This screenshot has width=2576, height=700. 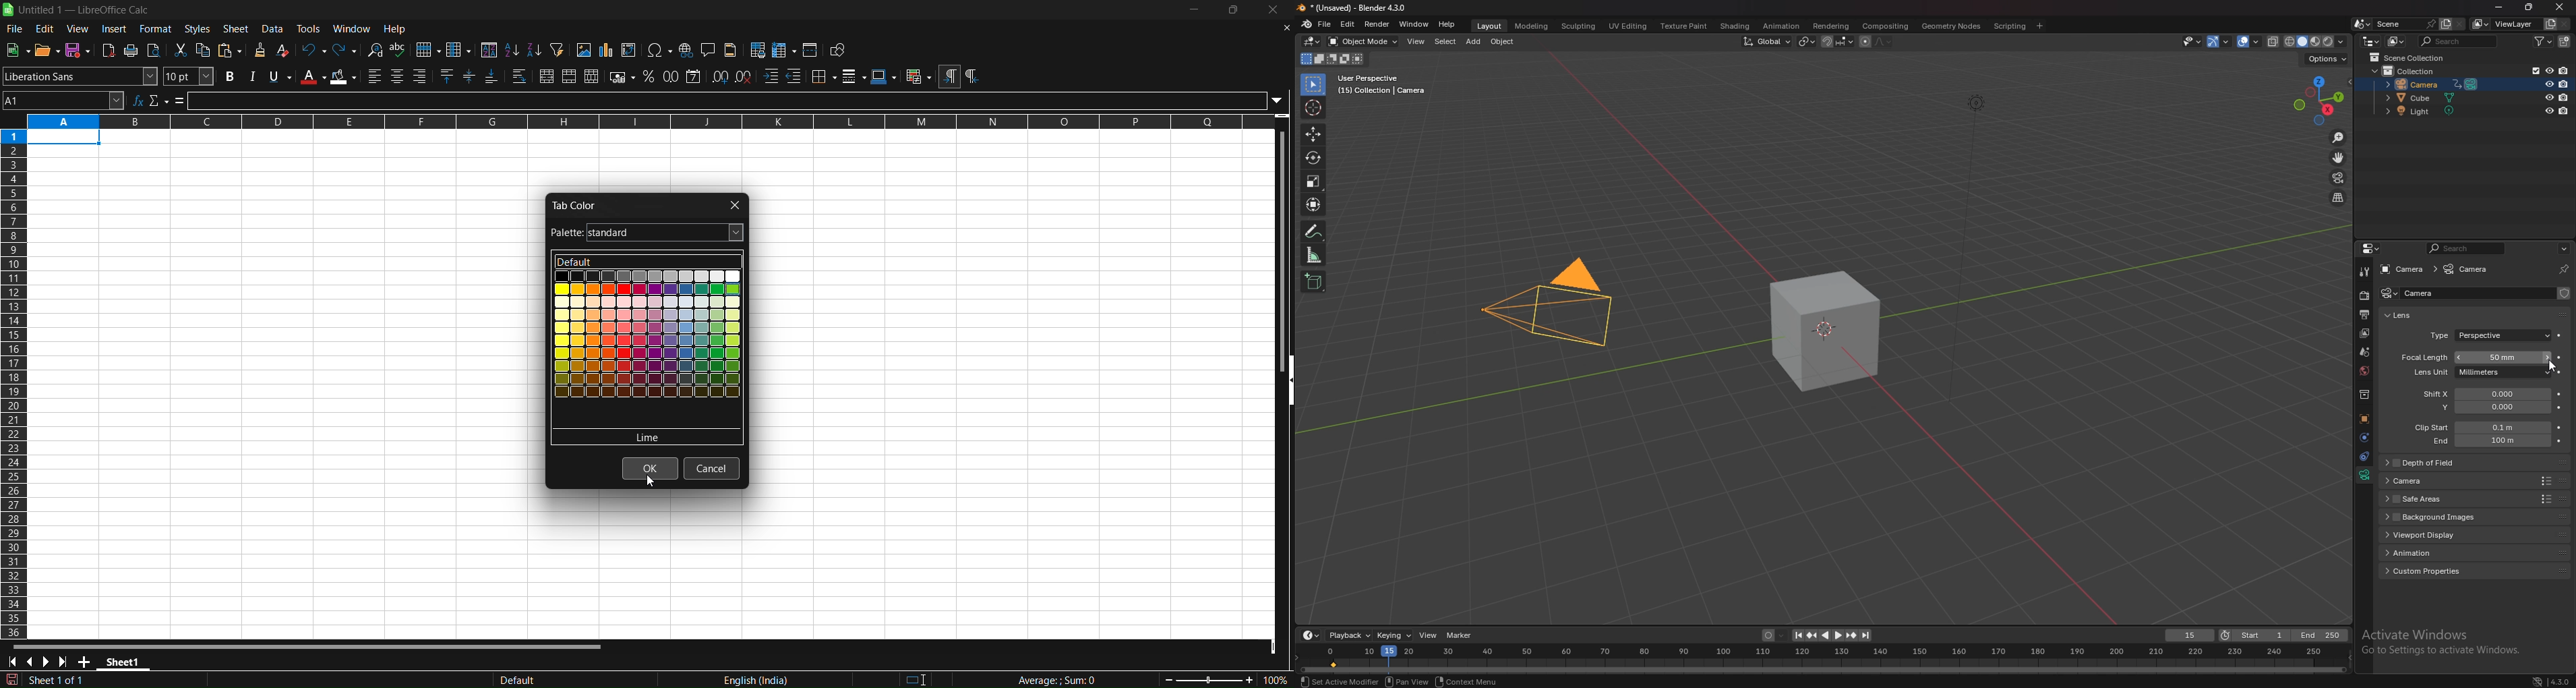 What do you see at coordinates (2548, 71) in the screenshot?
I see `hide in viewport` at bounding box center [2548, 71].